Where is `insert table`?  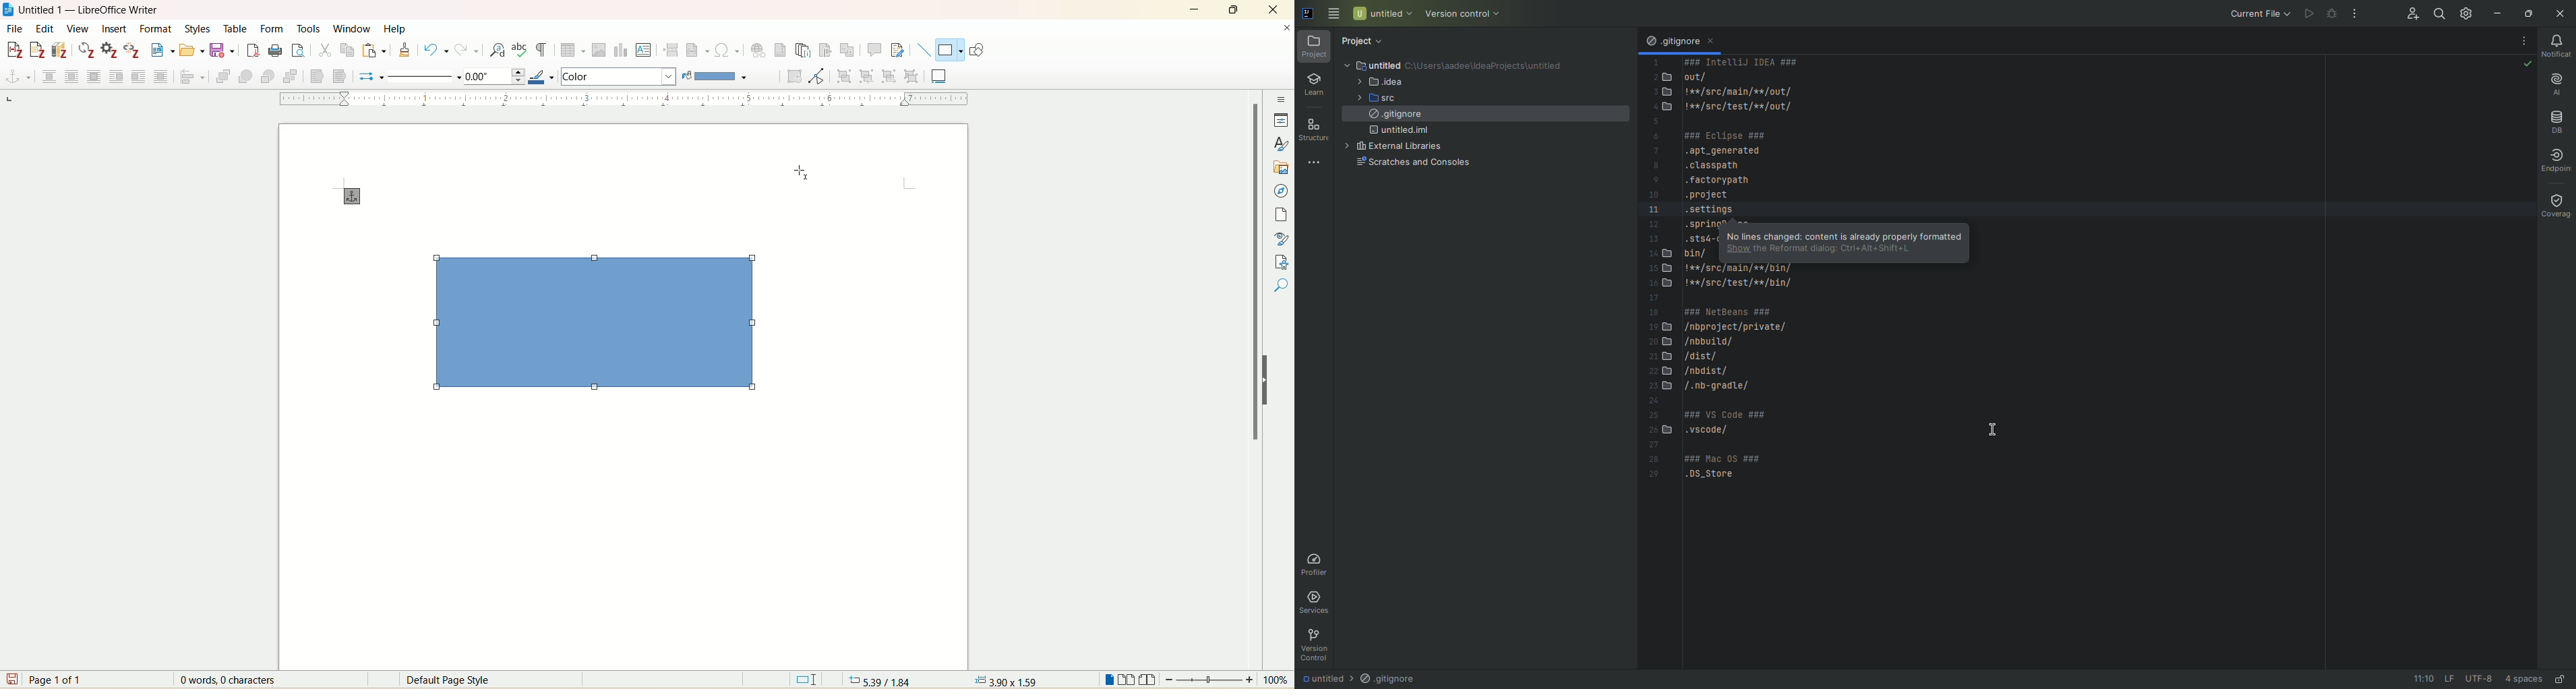
insert table is located at coordinates (573, 49).